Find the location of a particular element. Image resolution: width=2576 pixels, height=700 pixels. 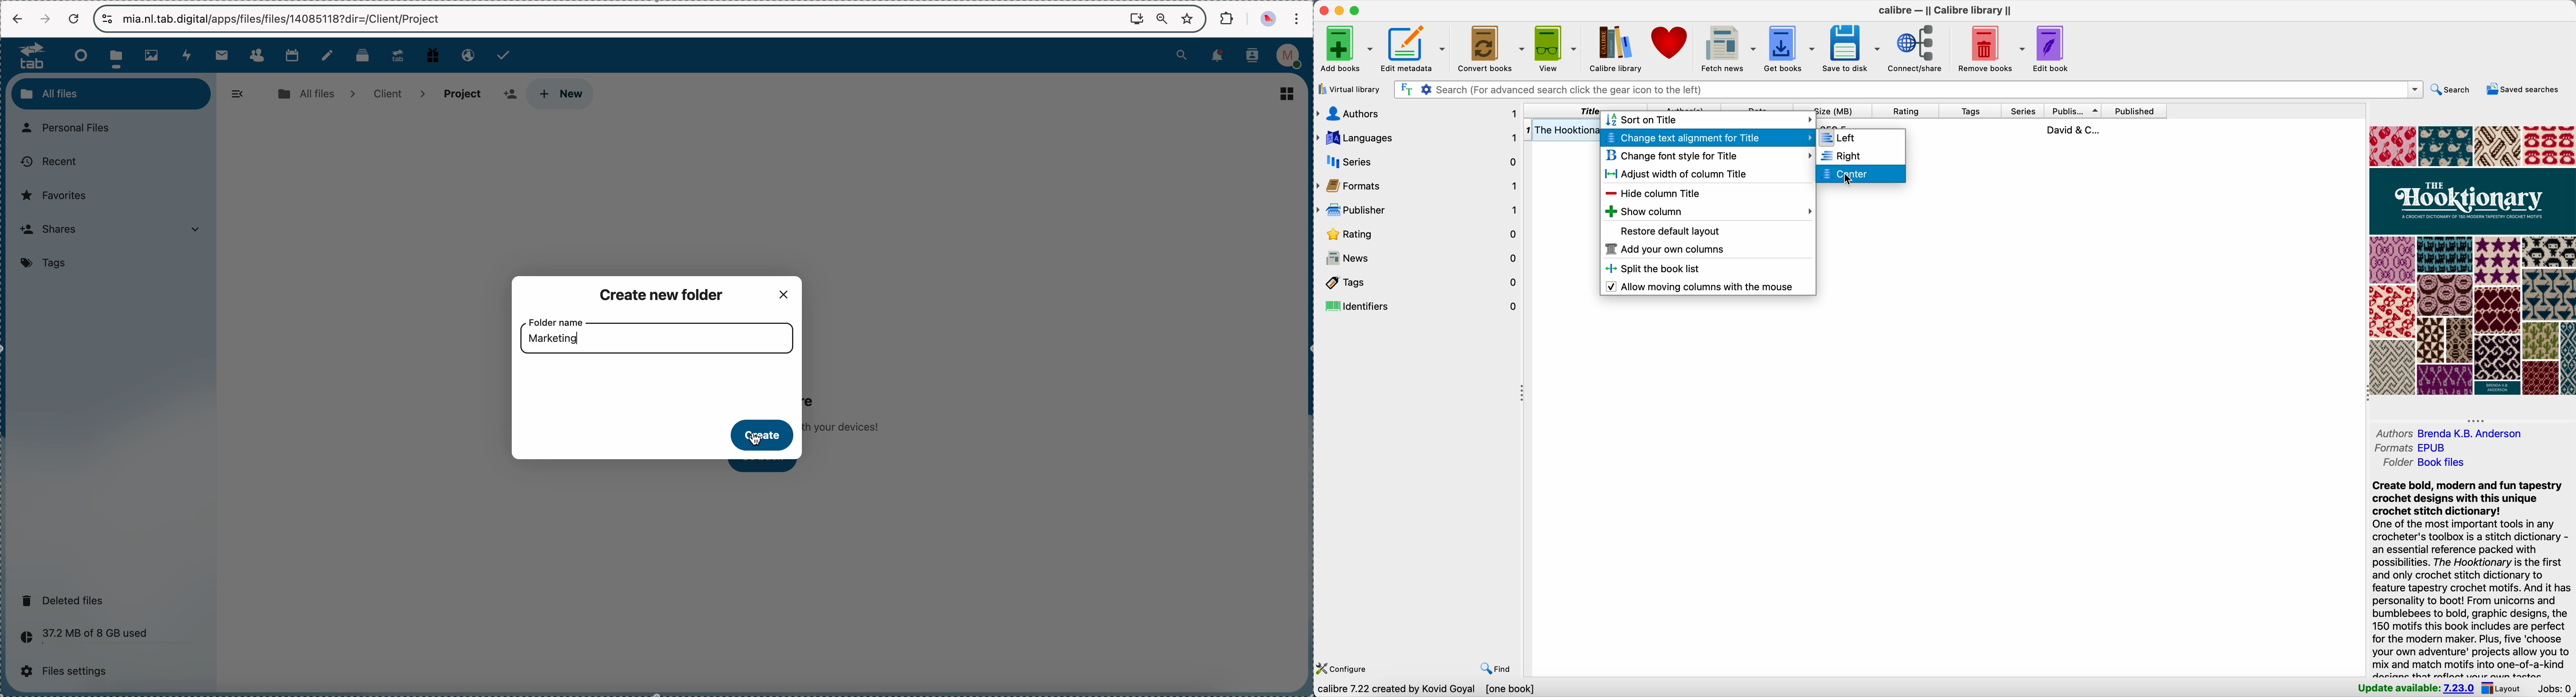

dashboard is located at coordinates (78, 55).